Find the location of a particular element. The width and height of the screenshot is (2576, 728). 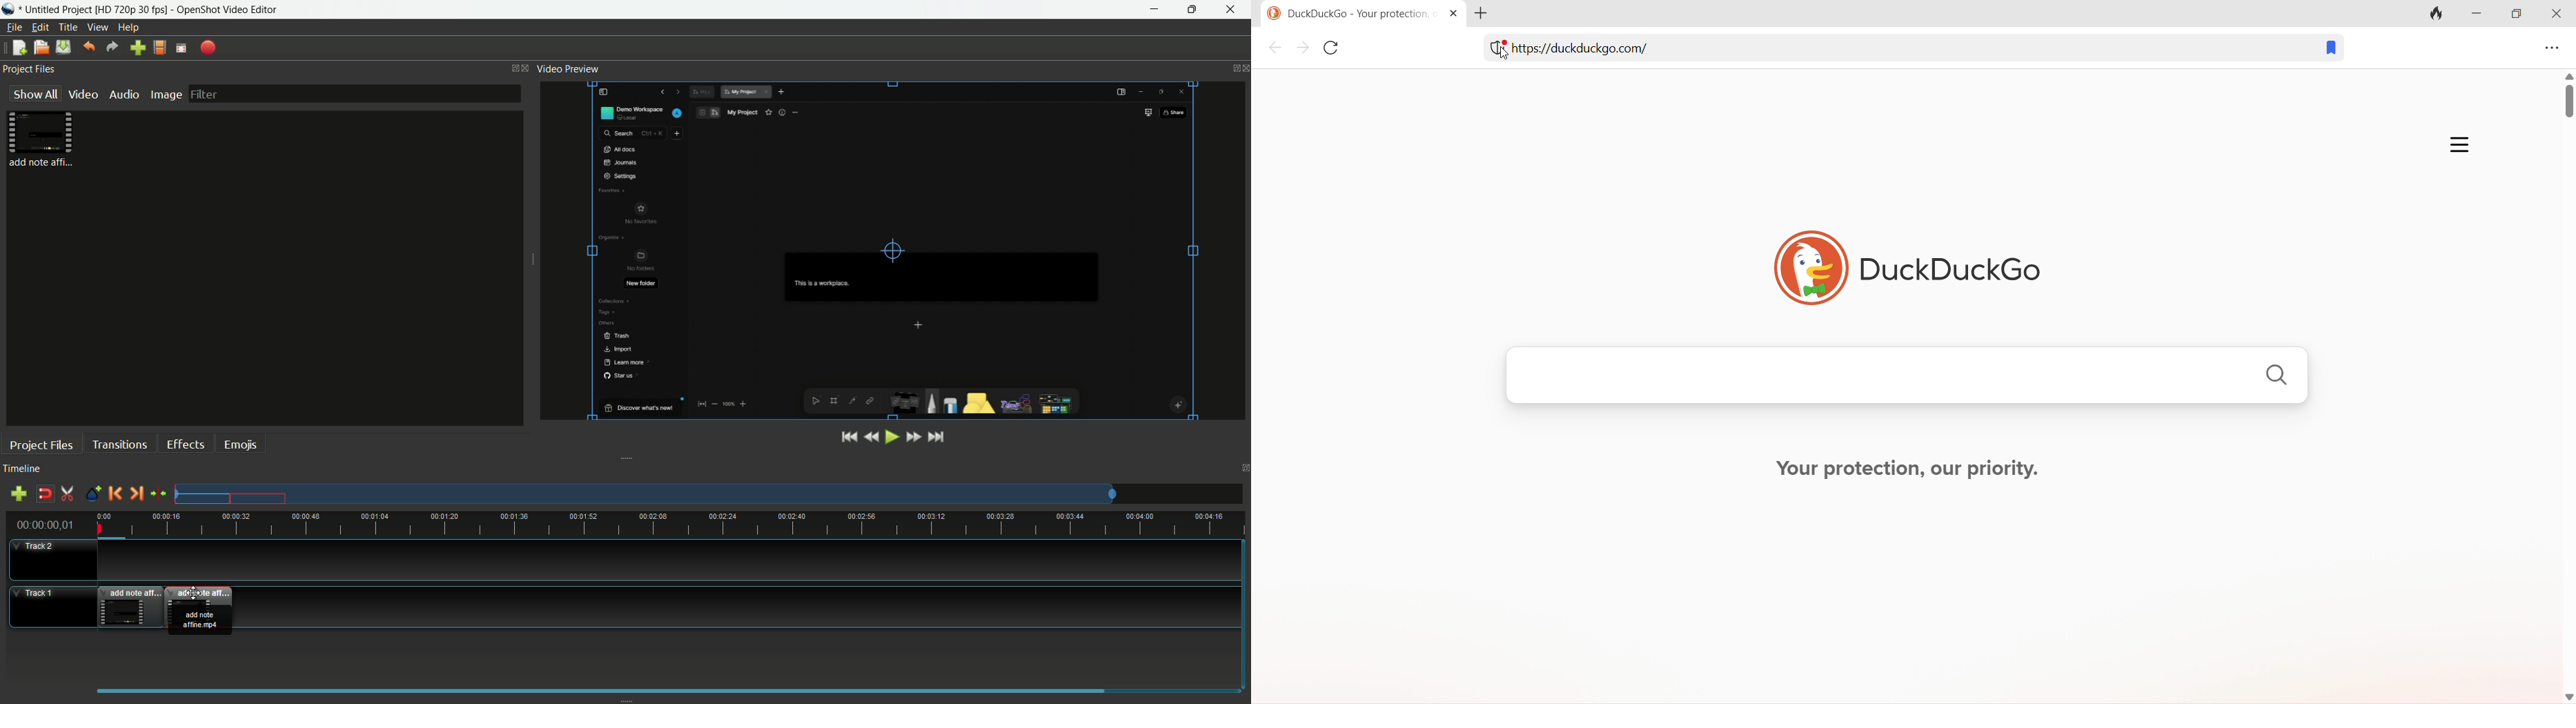

project file is located at coordinates (41, 140).